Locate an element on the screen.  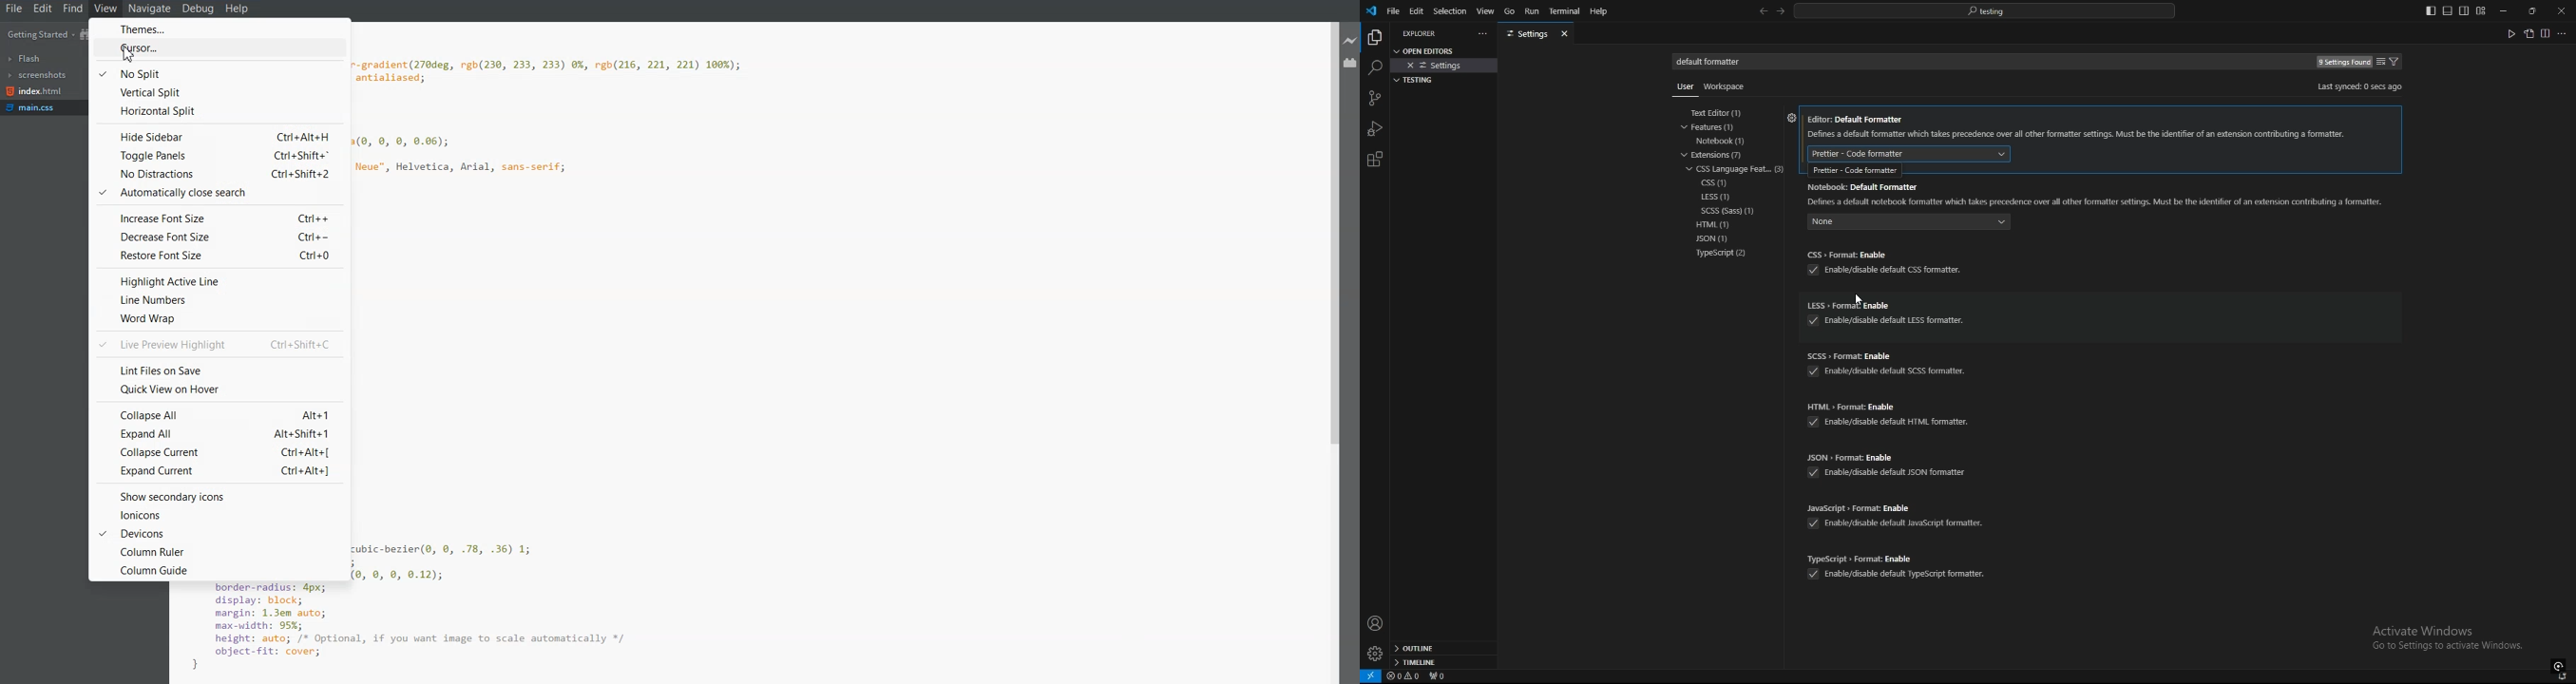
search bar is located at coordinates (1984, 10).